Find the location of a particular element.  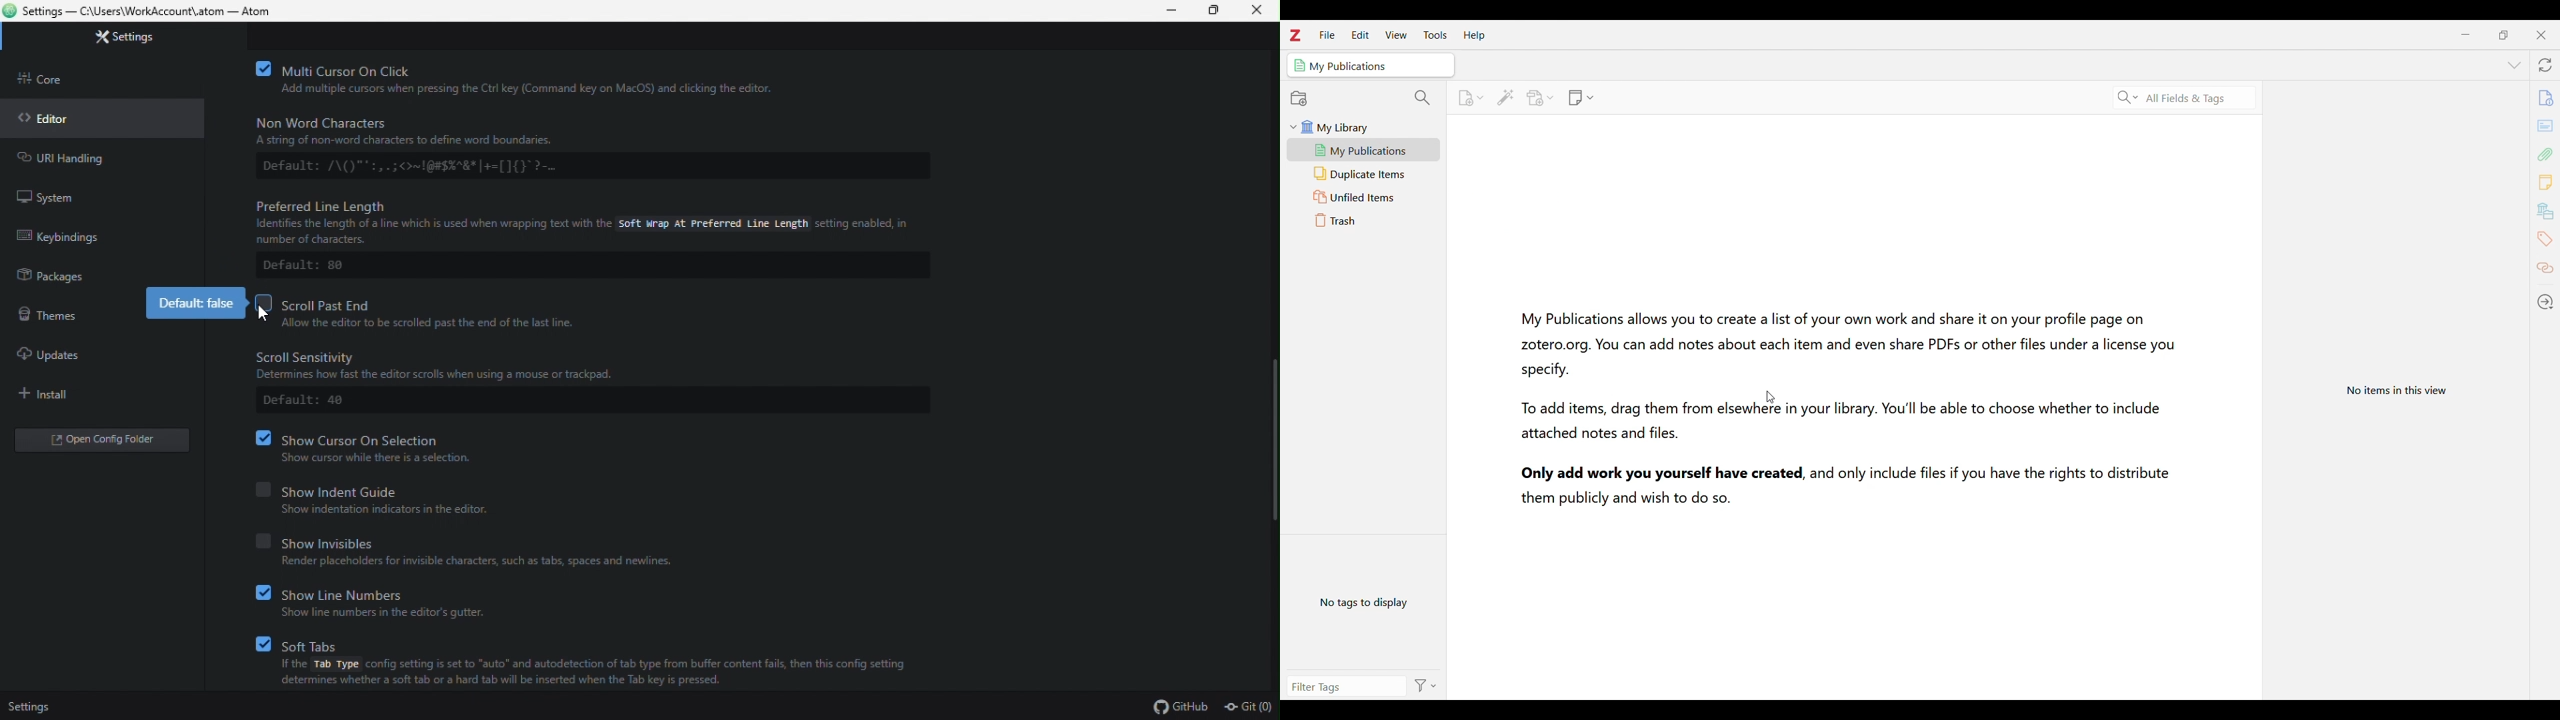

Install is located at coordinates (71, 394).